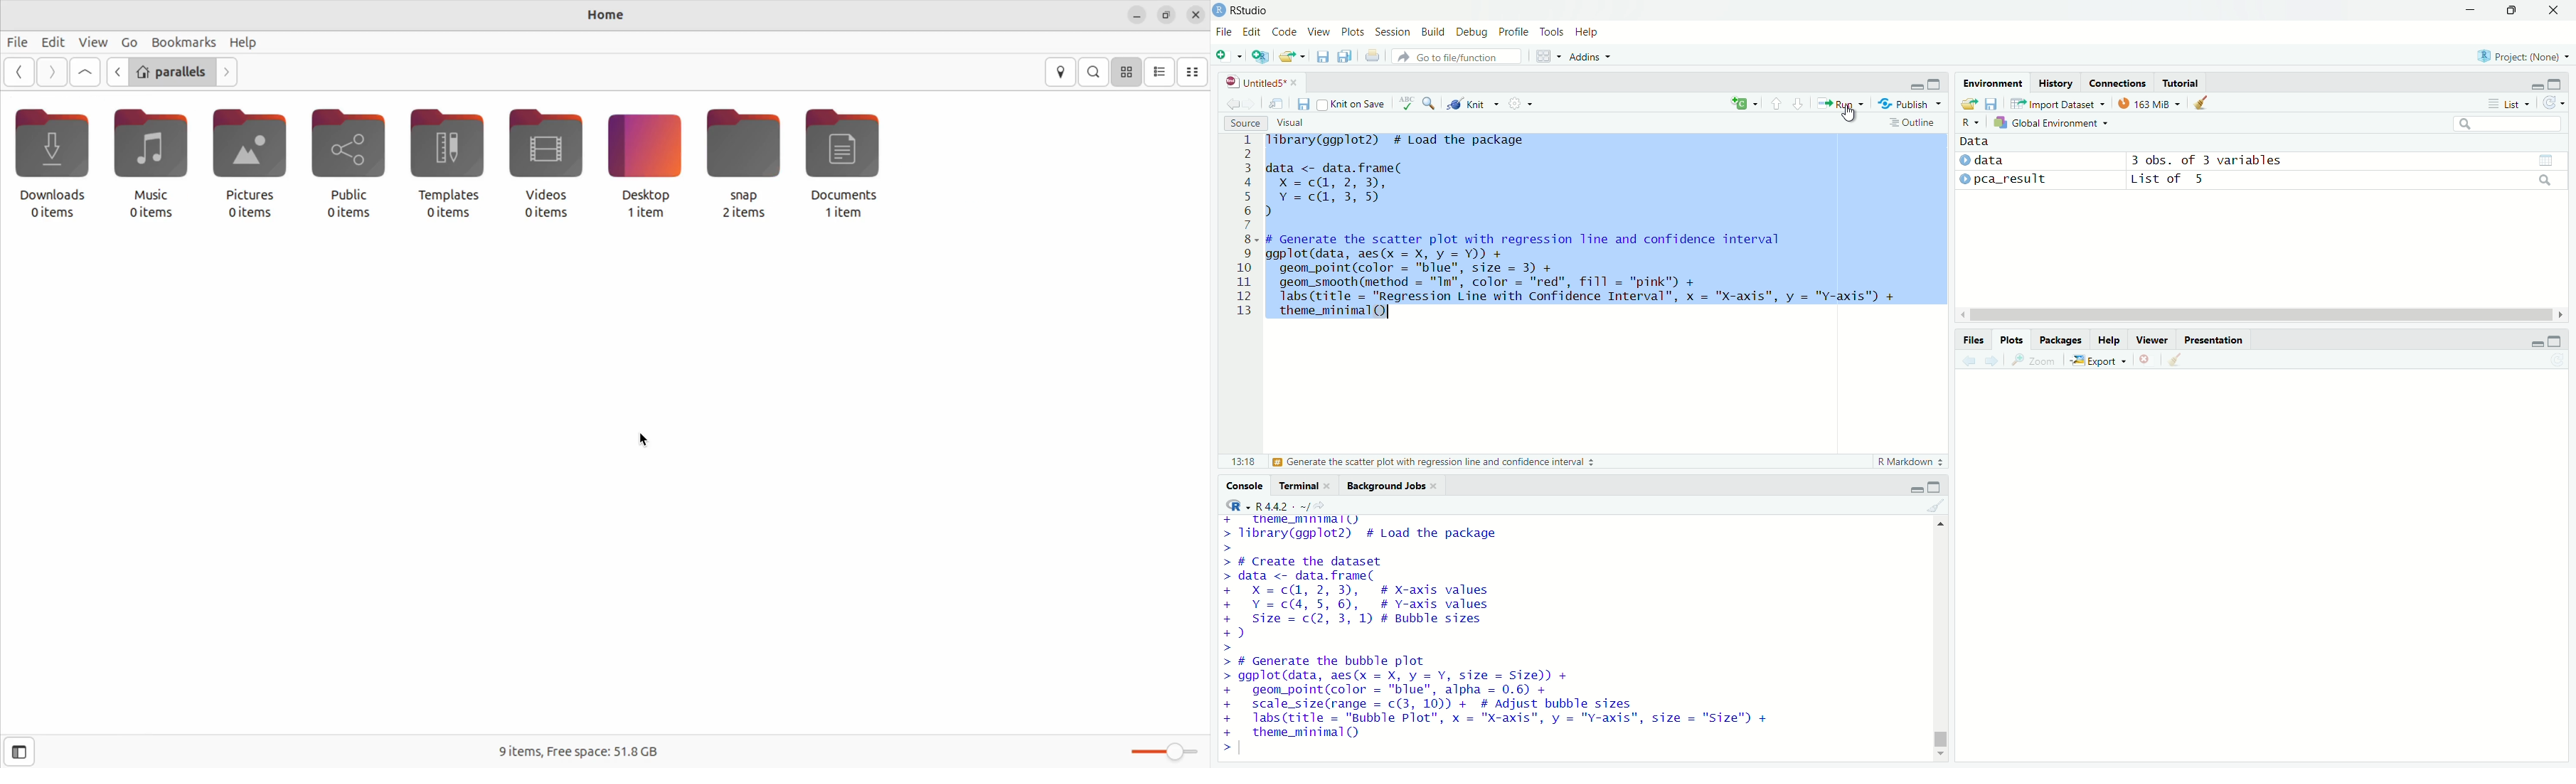  Describe the element at coordinates (1437, 487) in the screenshot. I see `close` at that location.